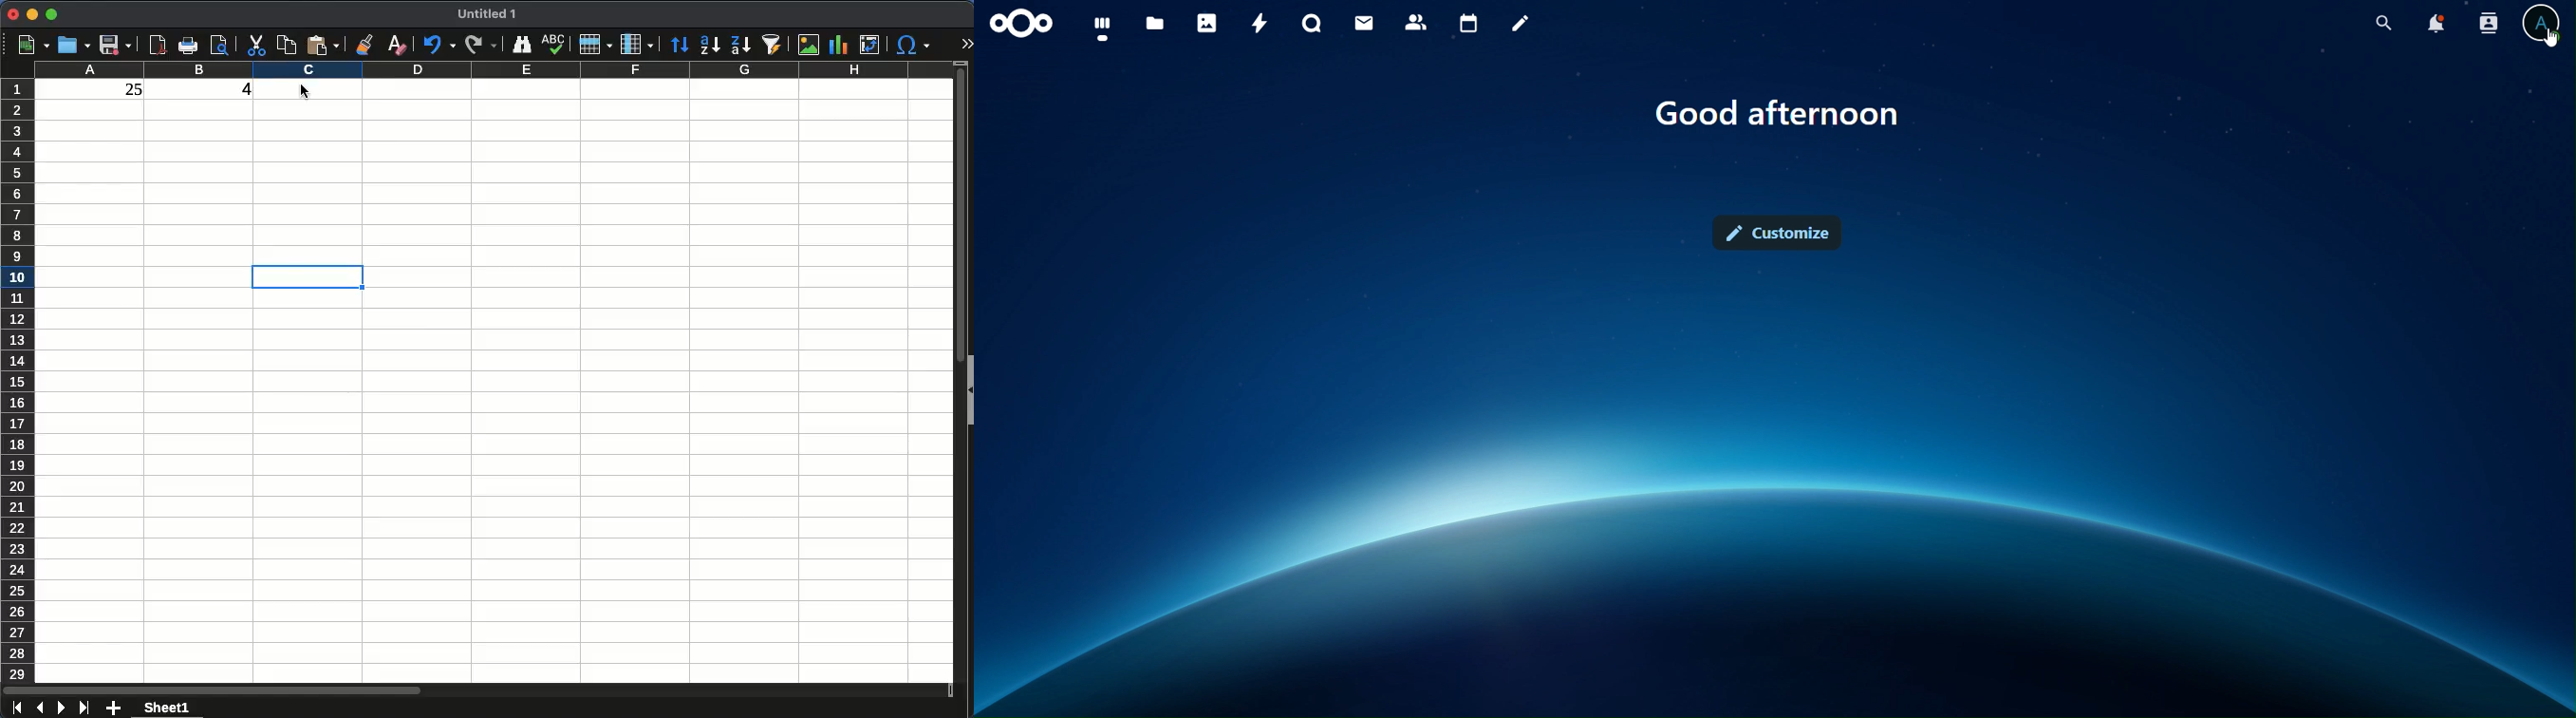 Image resolution: width=2576 pixels, height=728 pixels. What do you see at coordinates (308, 276) in the screenshot?
I see `cell selected` at bounding box center [308, 276].